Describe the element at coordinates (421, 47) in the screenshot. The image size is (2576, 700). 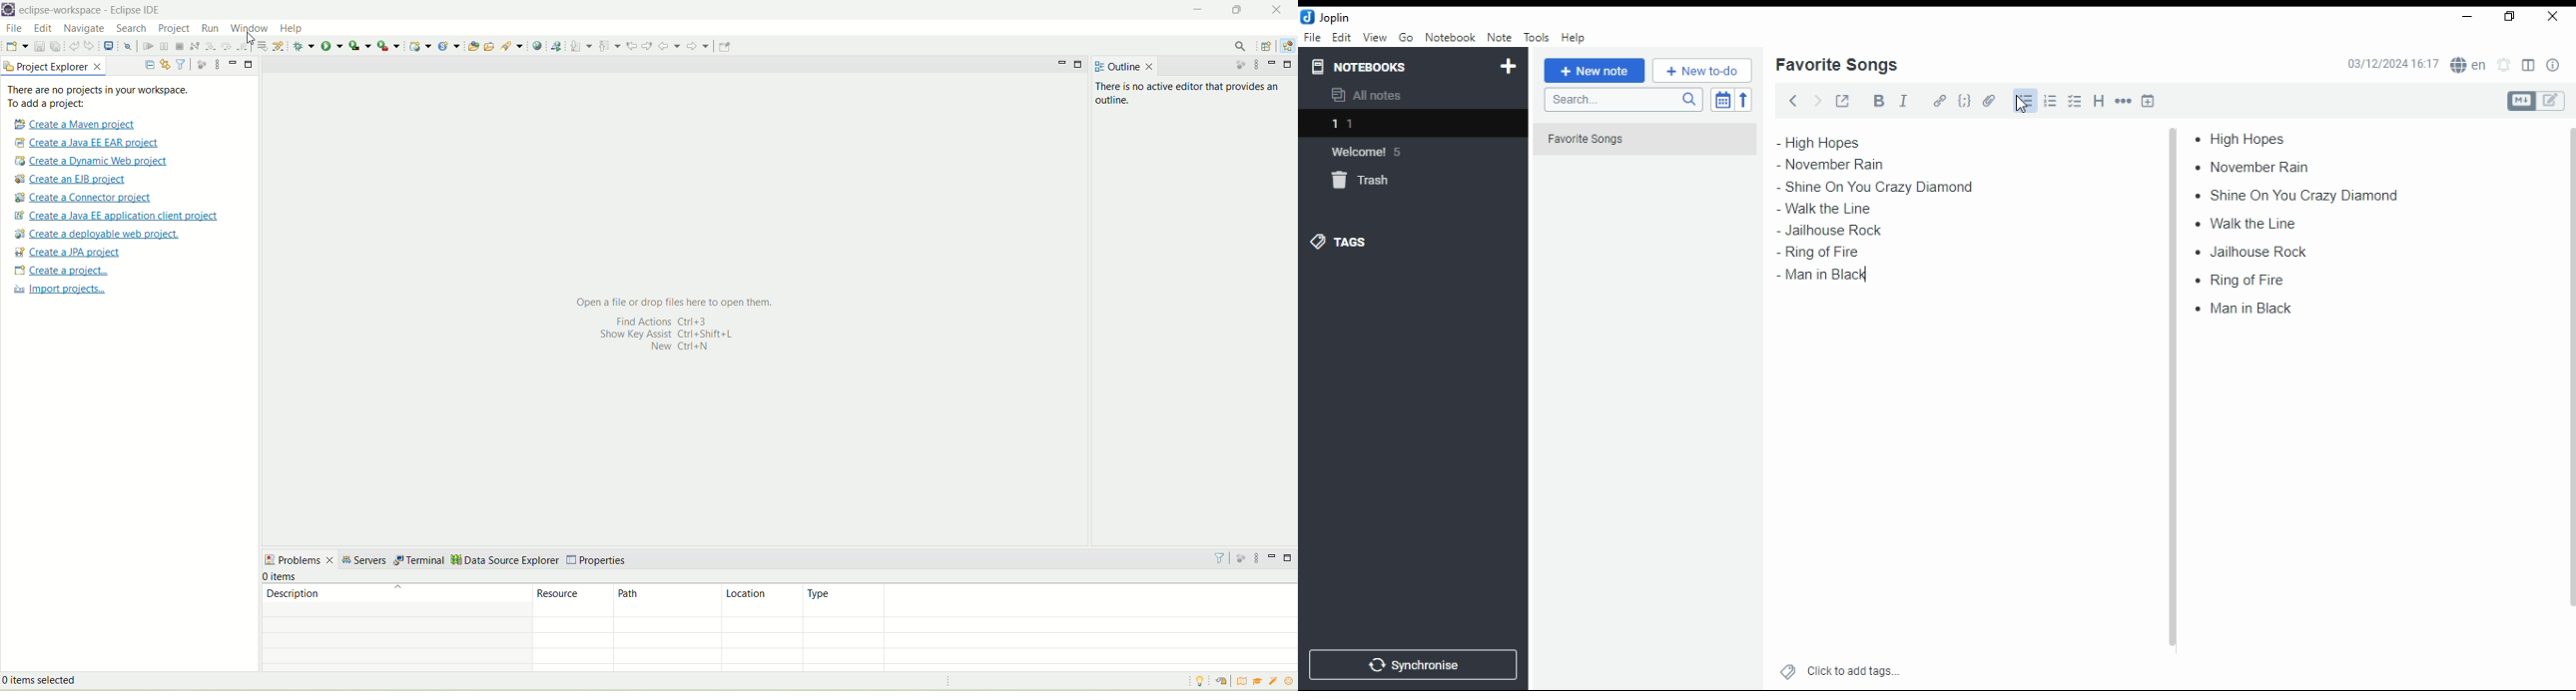
I see `dynamic web project` at that location.